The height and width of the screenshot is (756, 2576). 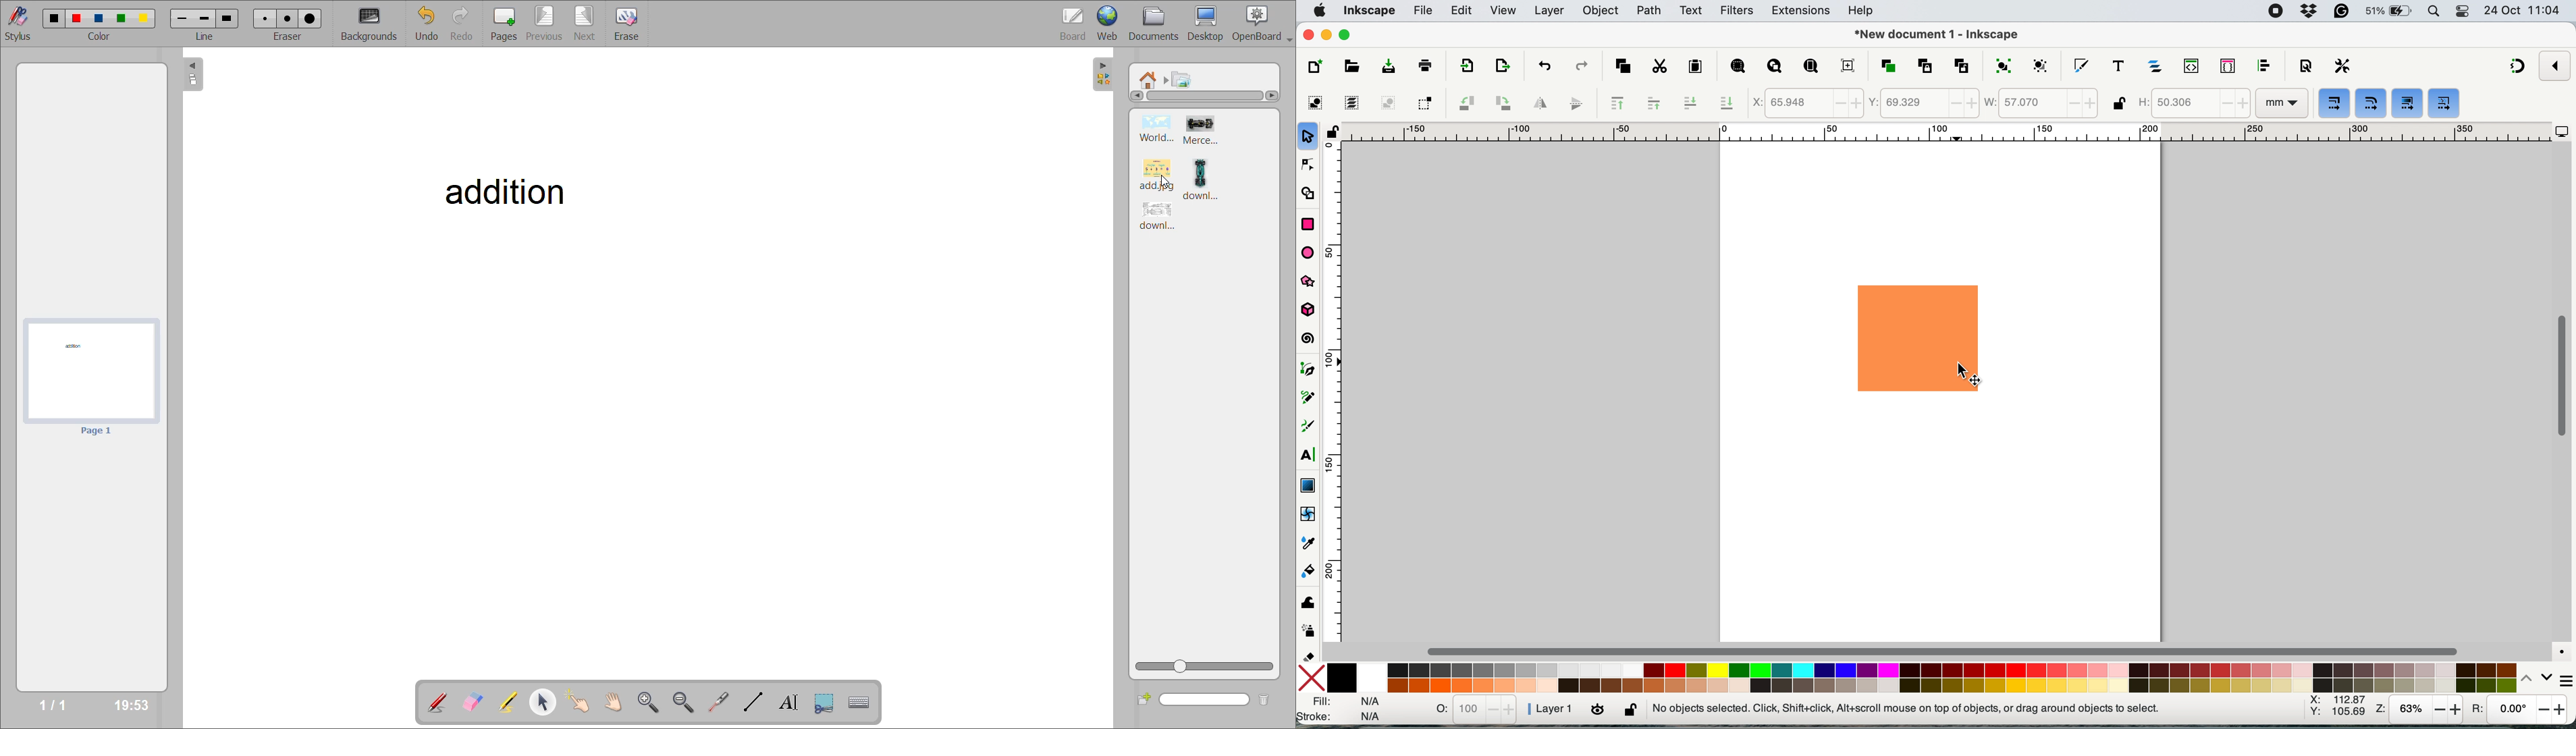 I want to click on save, so click(x=1381, y=67).